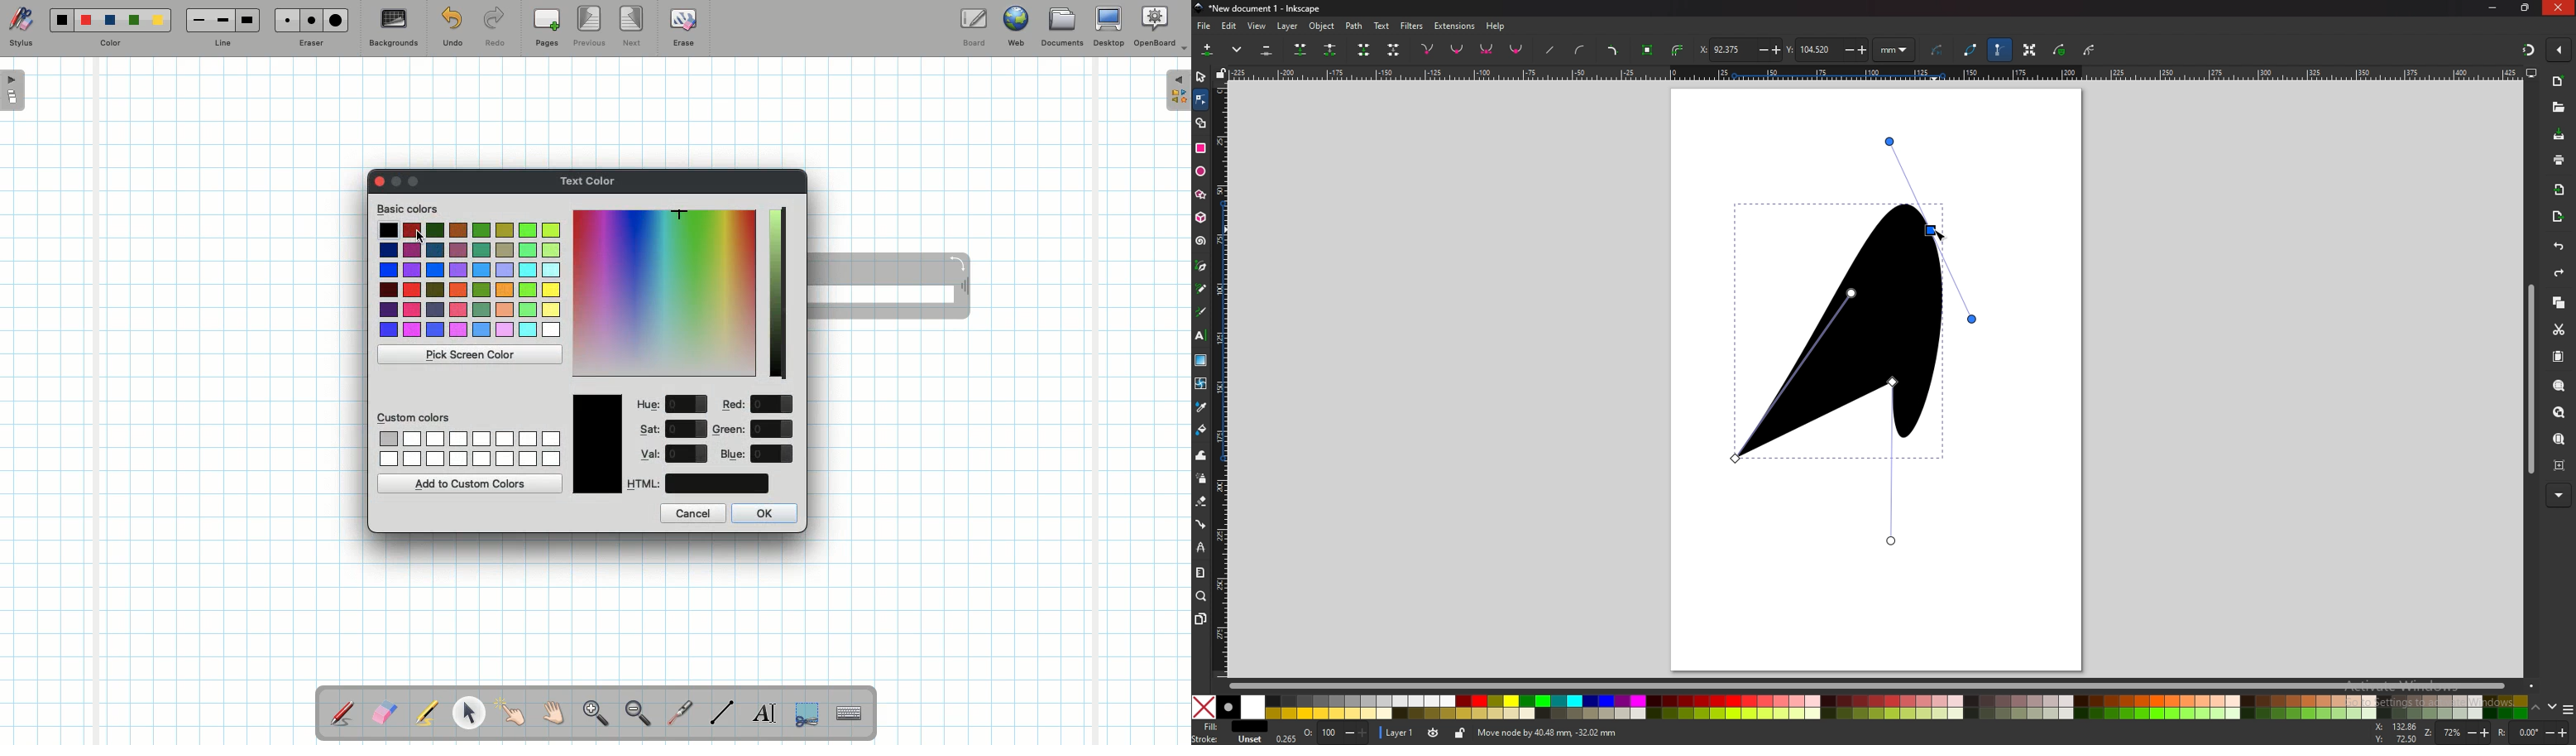 This screenshot has width=2576, height=756. I want to click on filters, so click(1412, 26).